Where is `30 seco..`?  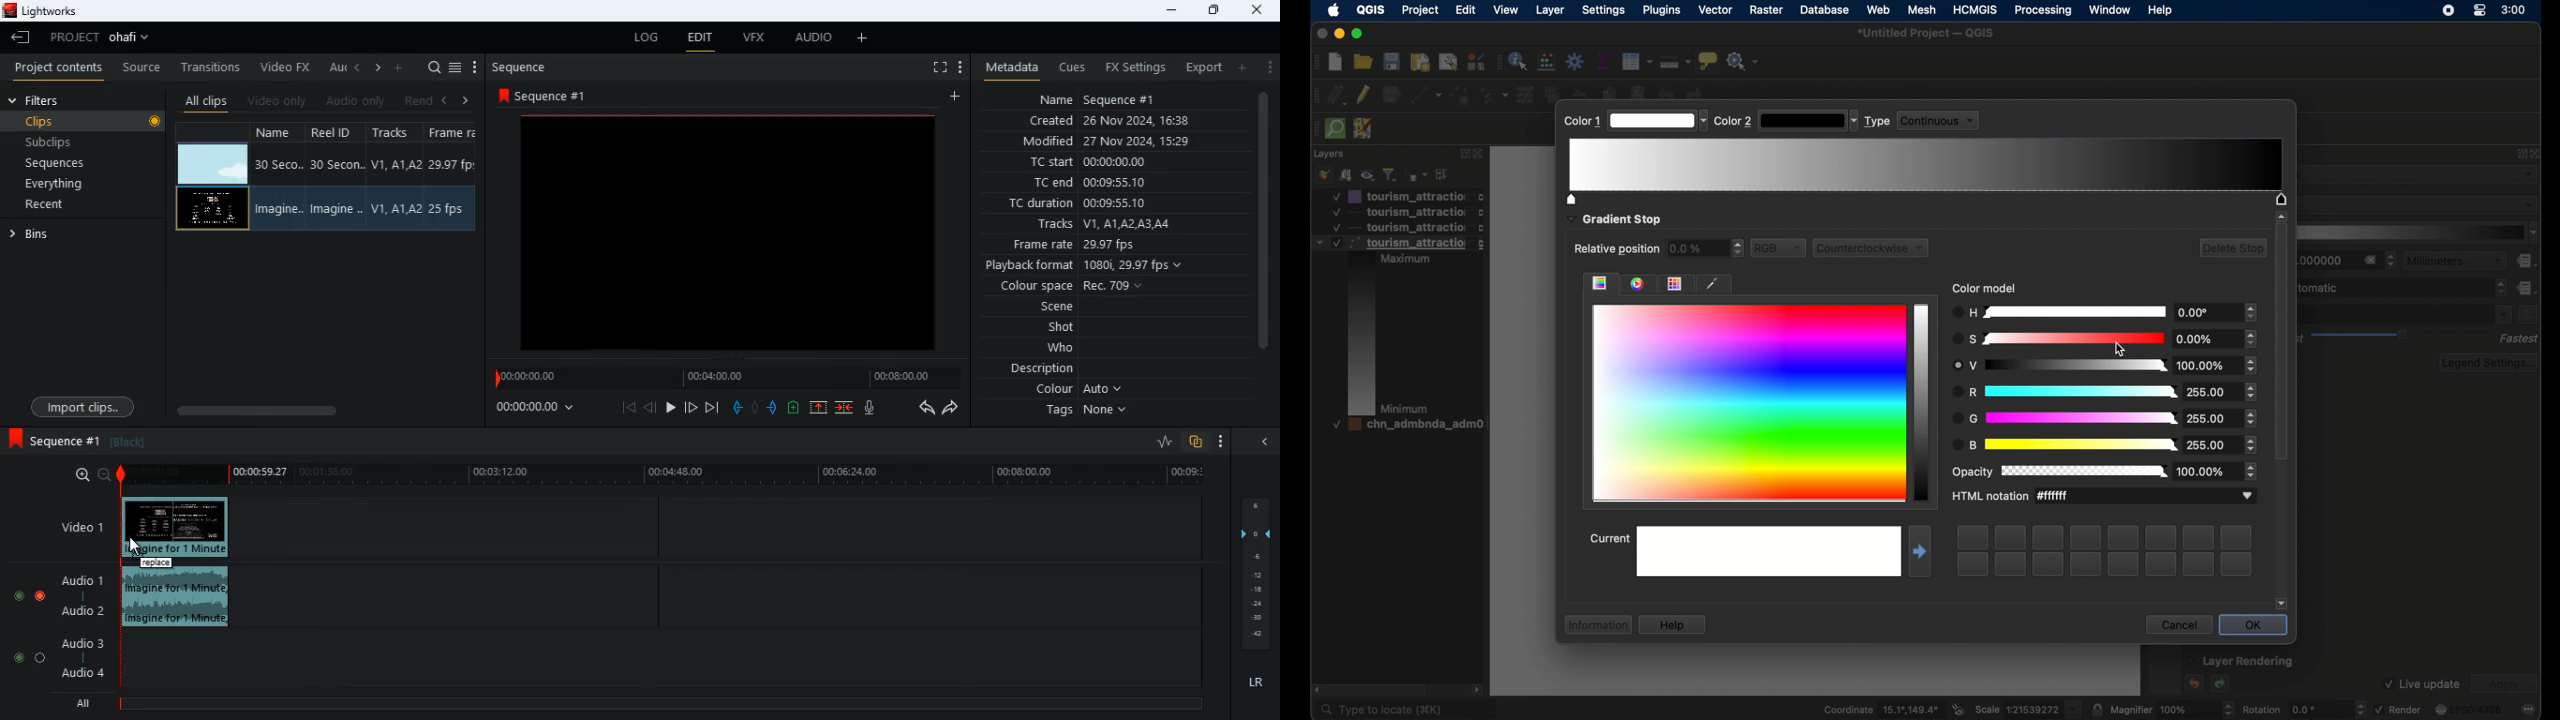 30 seco.. is located at coordinates (279, 163).